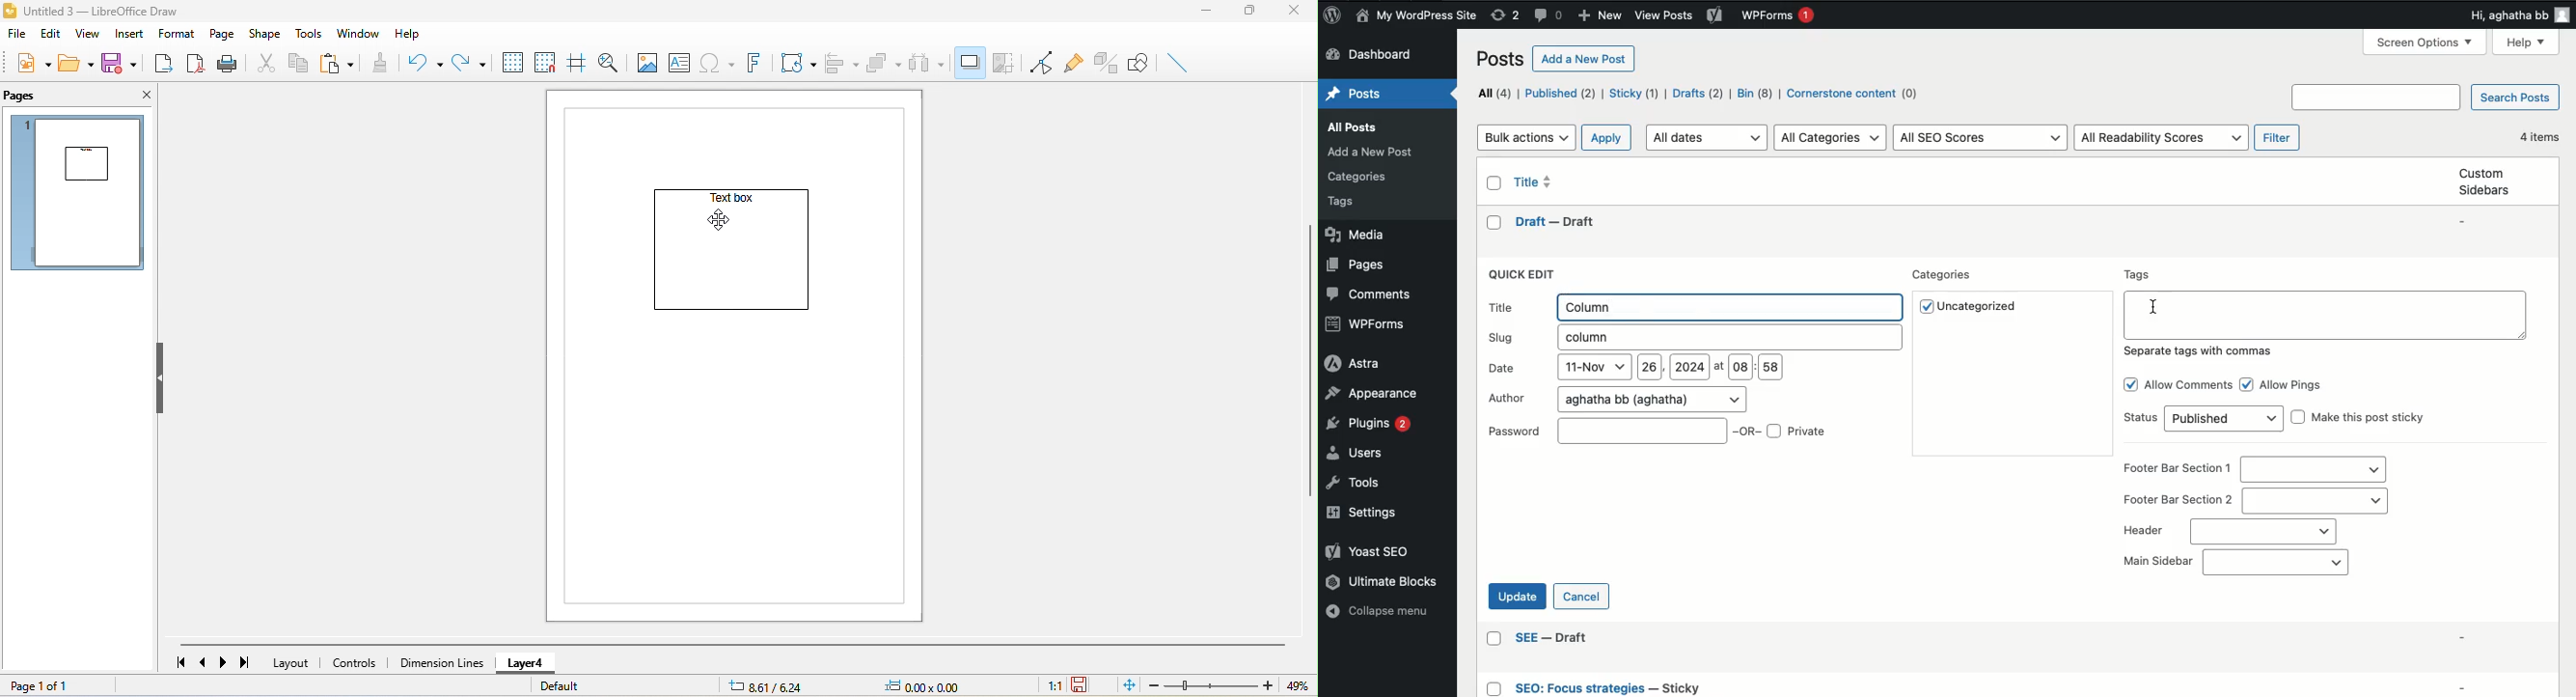 The image size is (2576, 700). What do you see at coordinates (226, 664) in the screenshot?
I see `next page` at bounding box center [226, 664].